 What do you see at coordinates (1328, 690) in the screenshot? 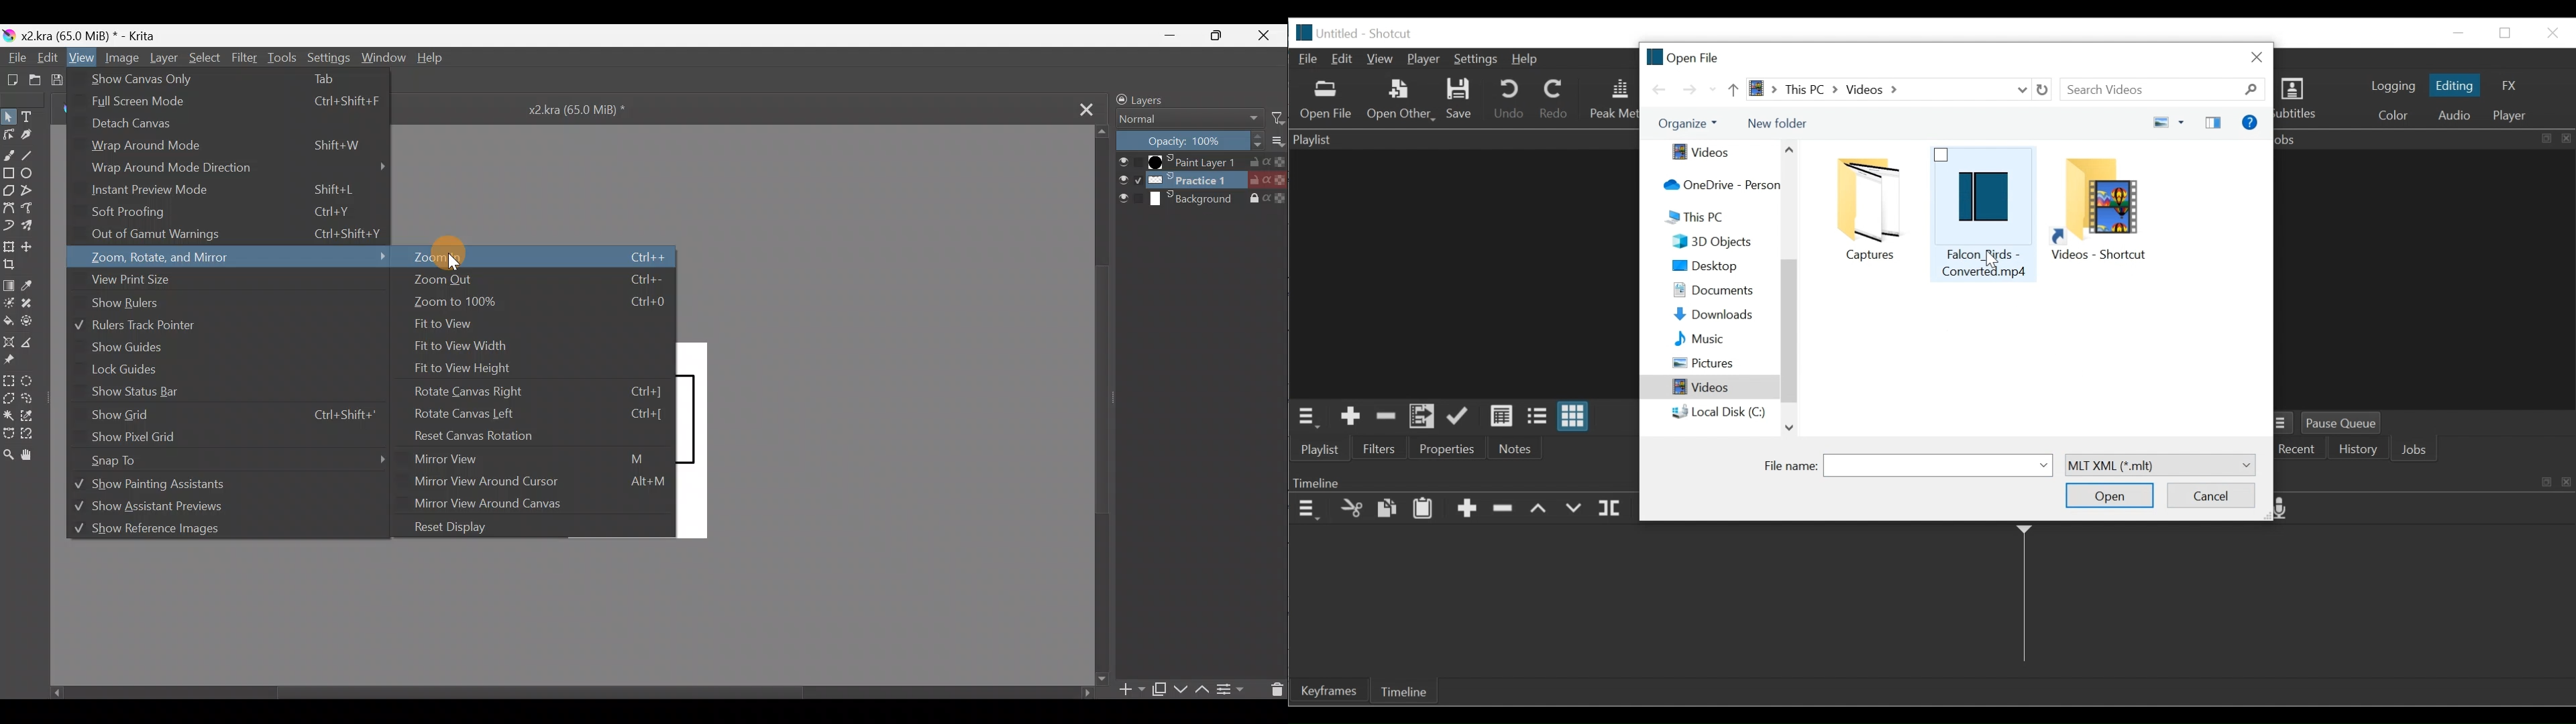
I see `Keyframe ` at bounding box center [1328, 690].